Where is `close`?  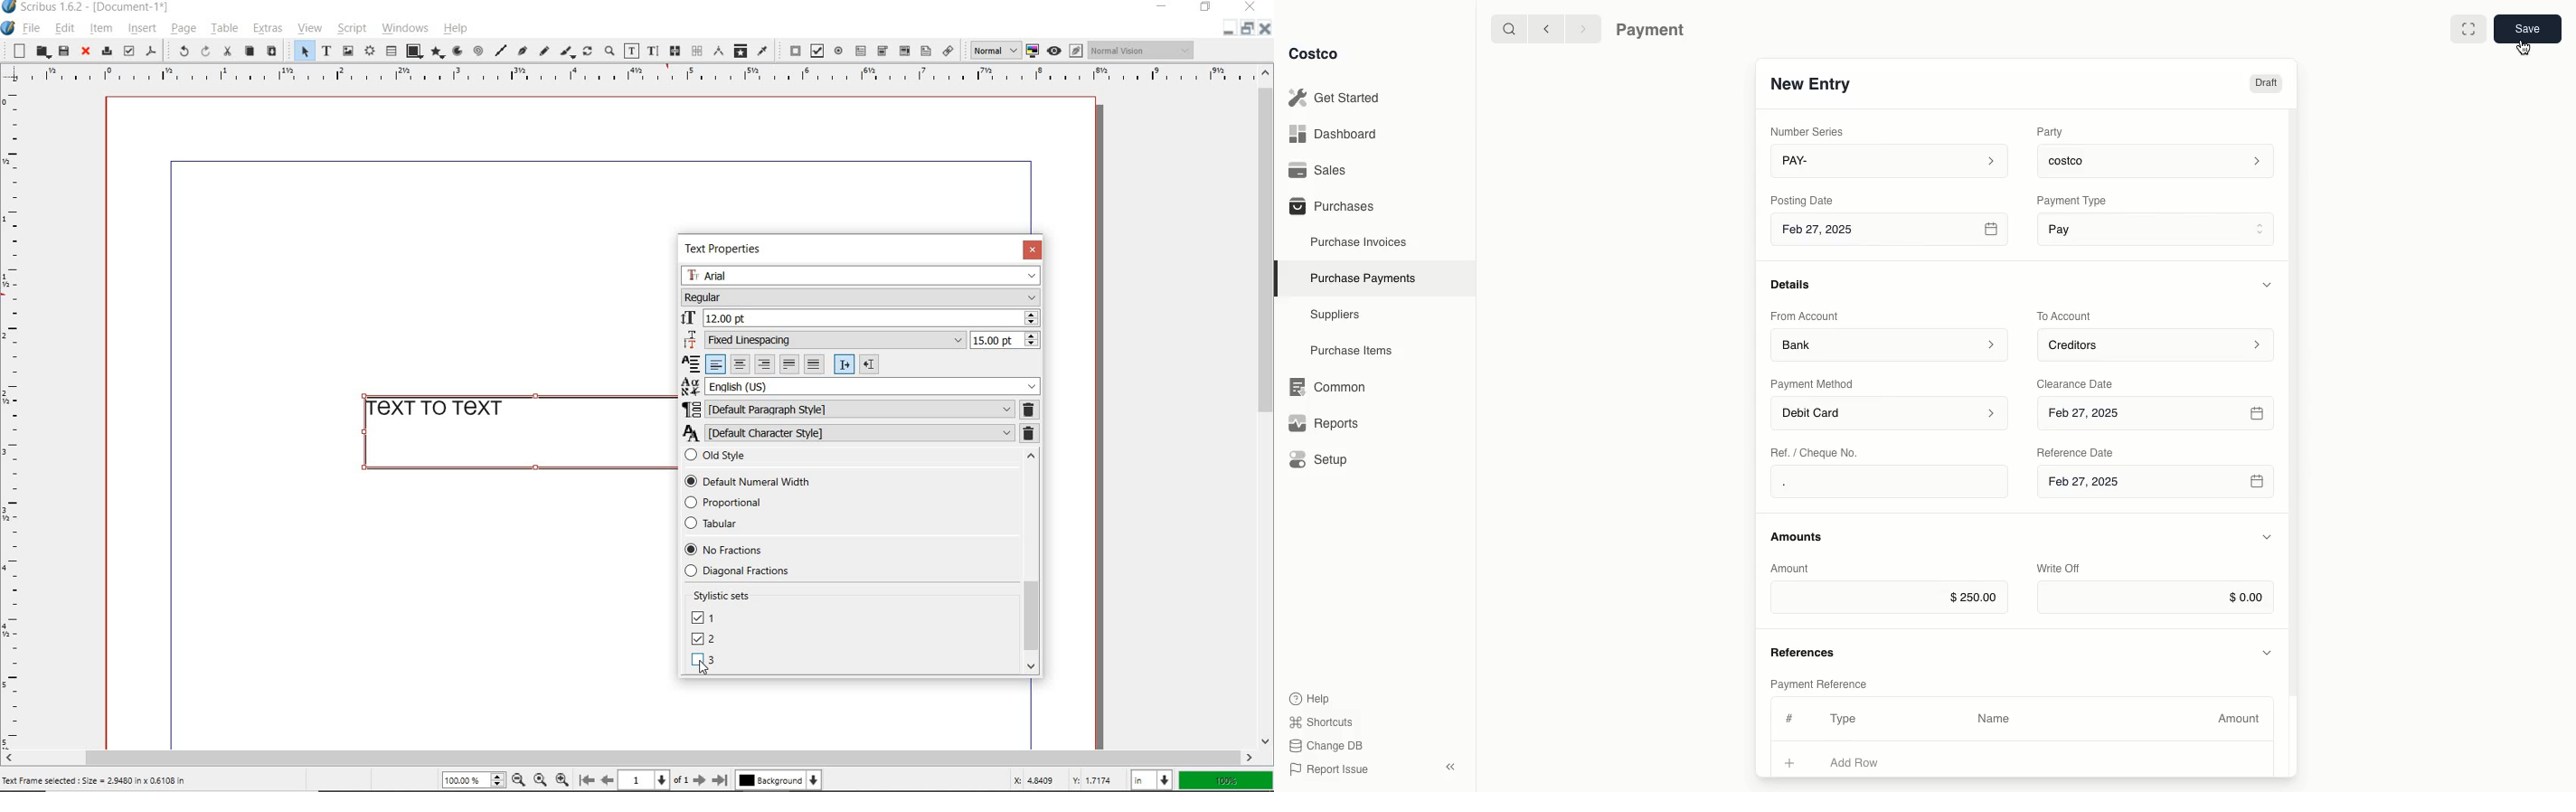
close is located at coordinates (83, 52).